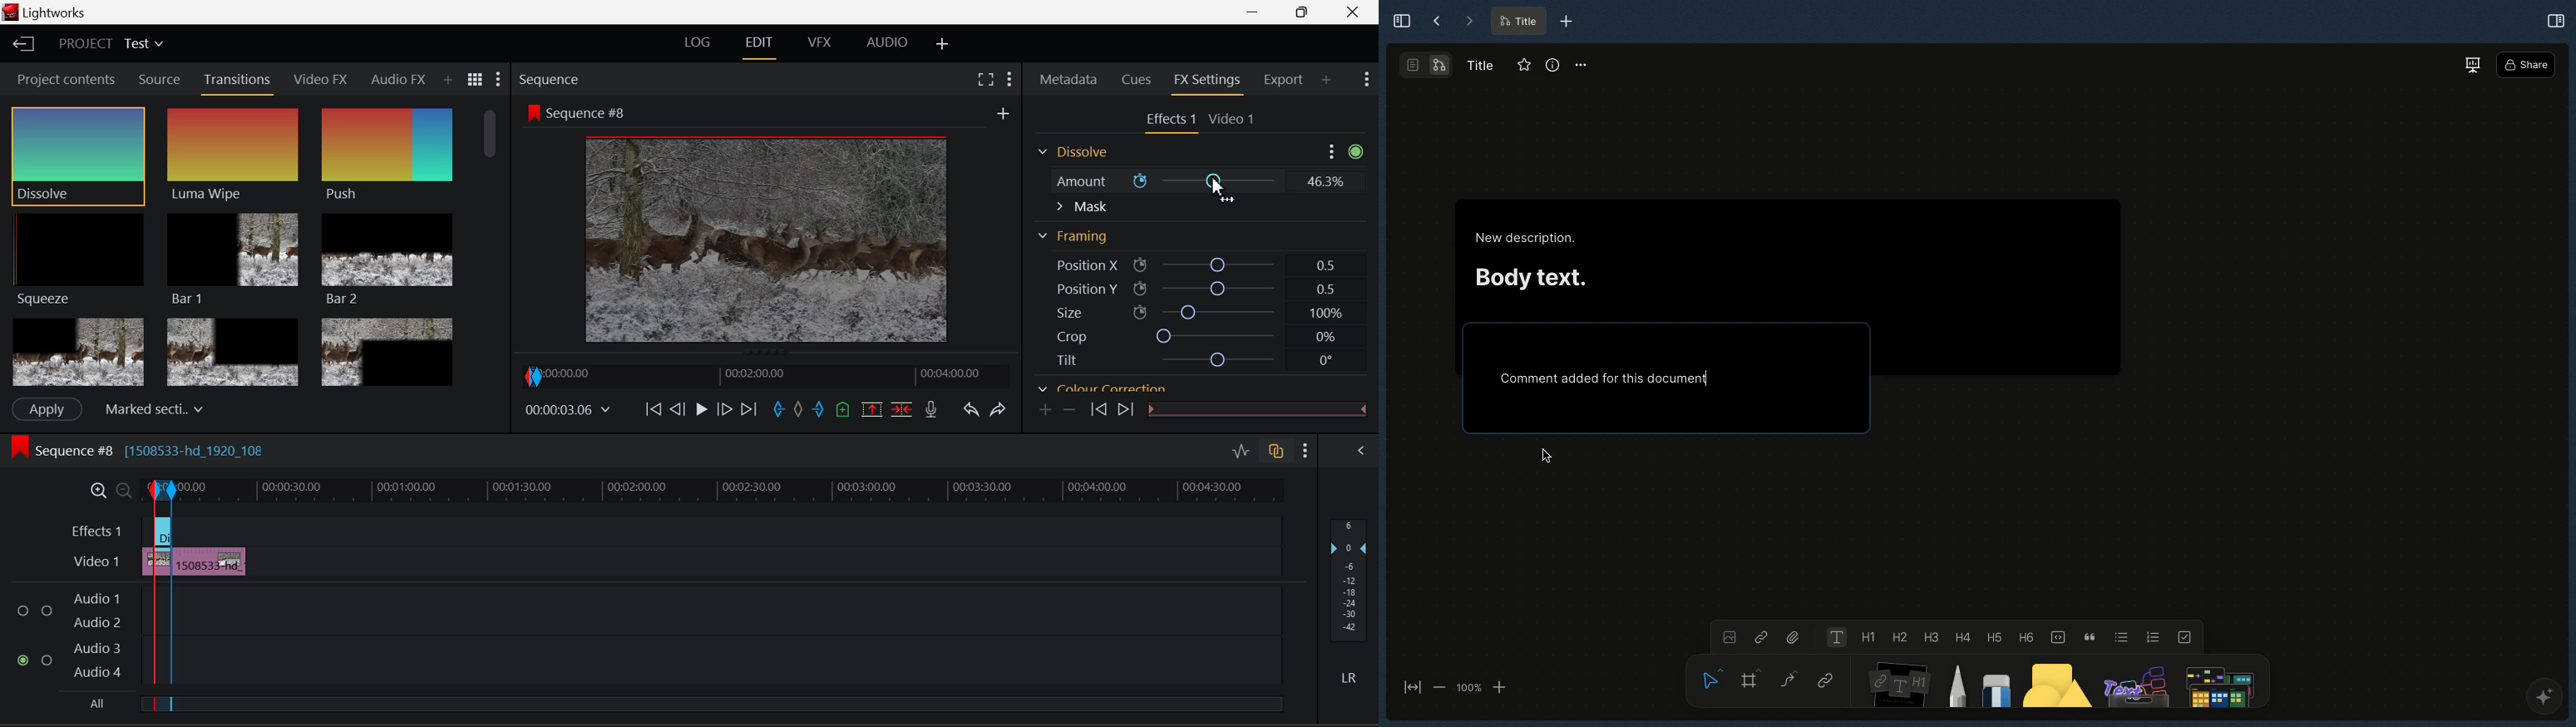 This screenshot has width=2576, height=728. I want to click on Settings, so click(1333, 151).